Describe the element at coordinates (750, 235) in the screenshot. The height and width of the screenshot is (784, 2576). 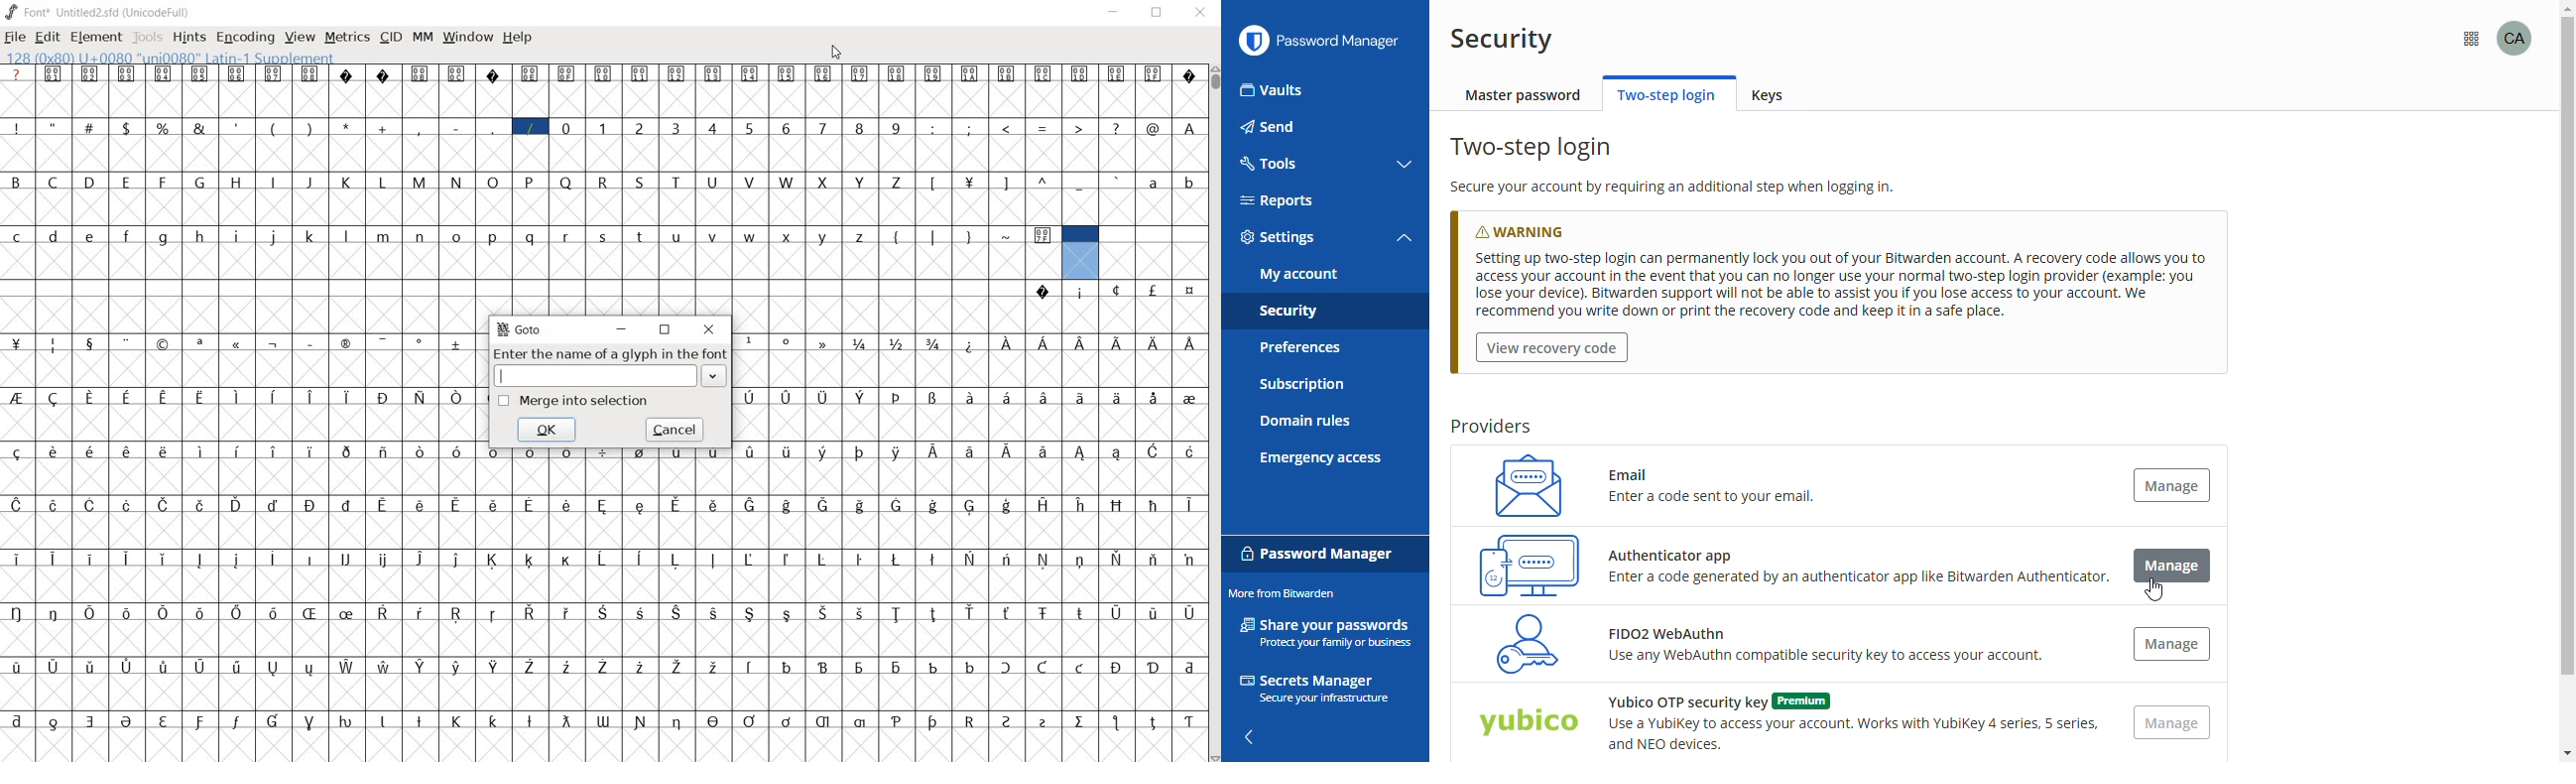
I see `w` at that location.